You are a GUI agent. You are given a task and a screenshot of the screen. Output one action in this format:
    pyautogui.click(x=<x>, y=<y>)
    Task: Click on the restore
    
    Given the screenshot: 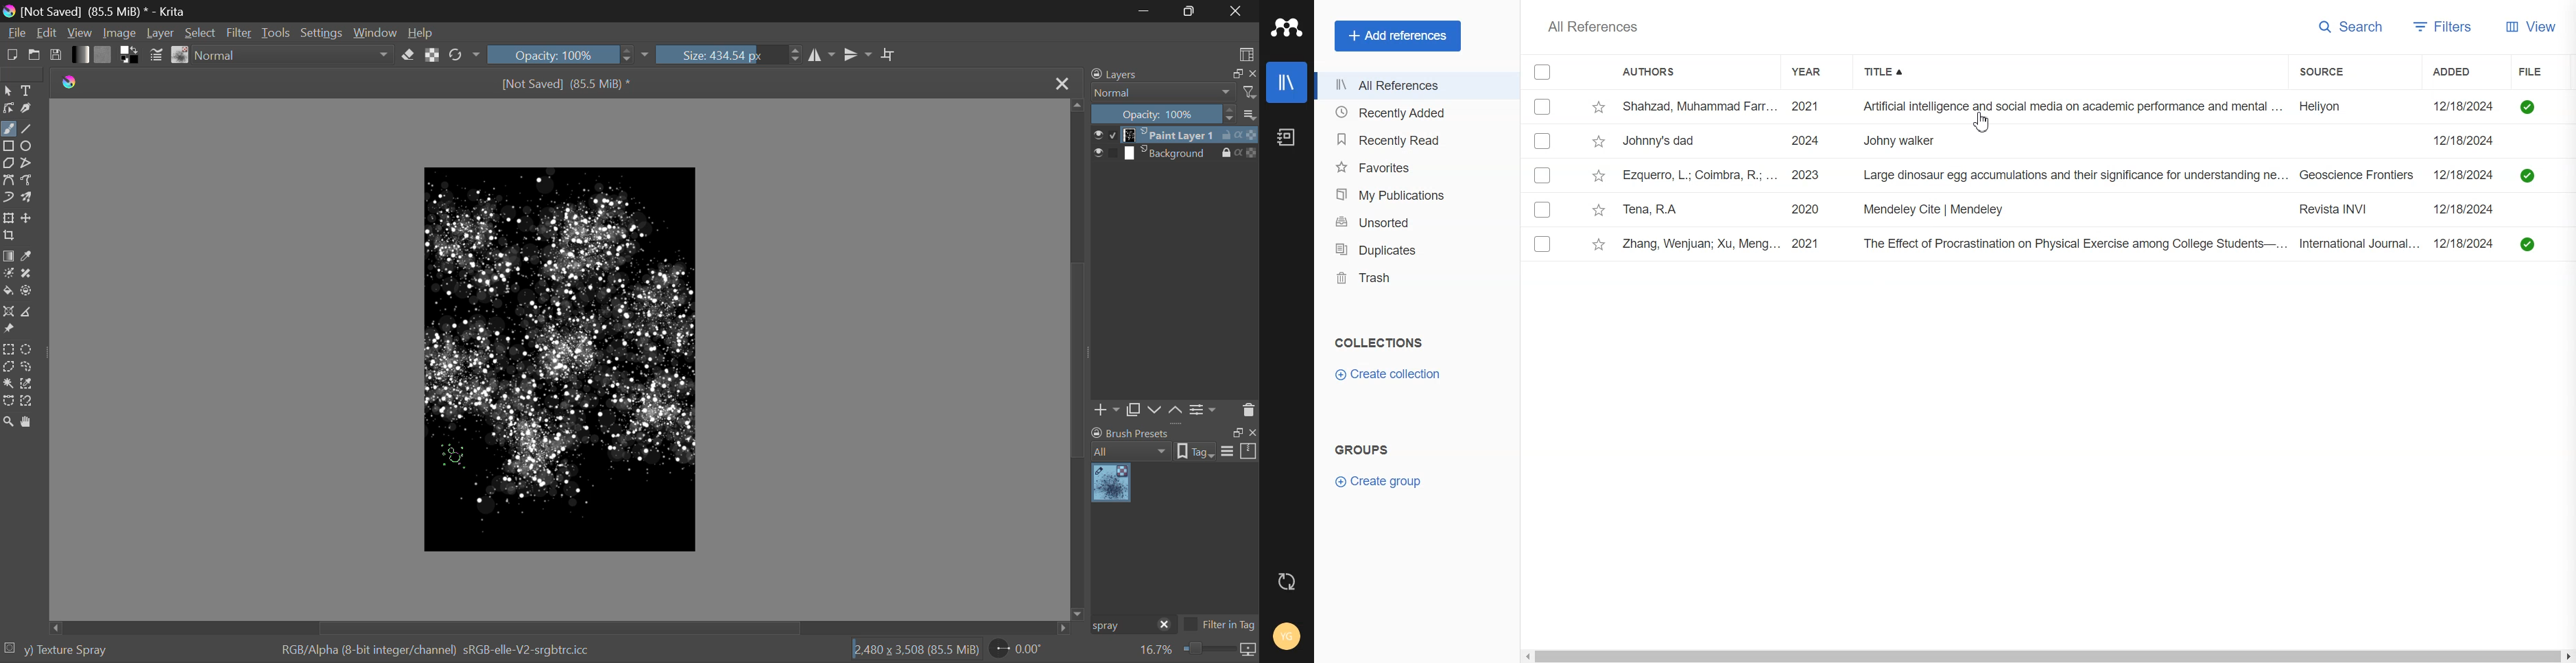 What is the action you would take?
    pyautogui.click(x=1235, y=433)
    